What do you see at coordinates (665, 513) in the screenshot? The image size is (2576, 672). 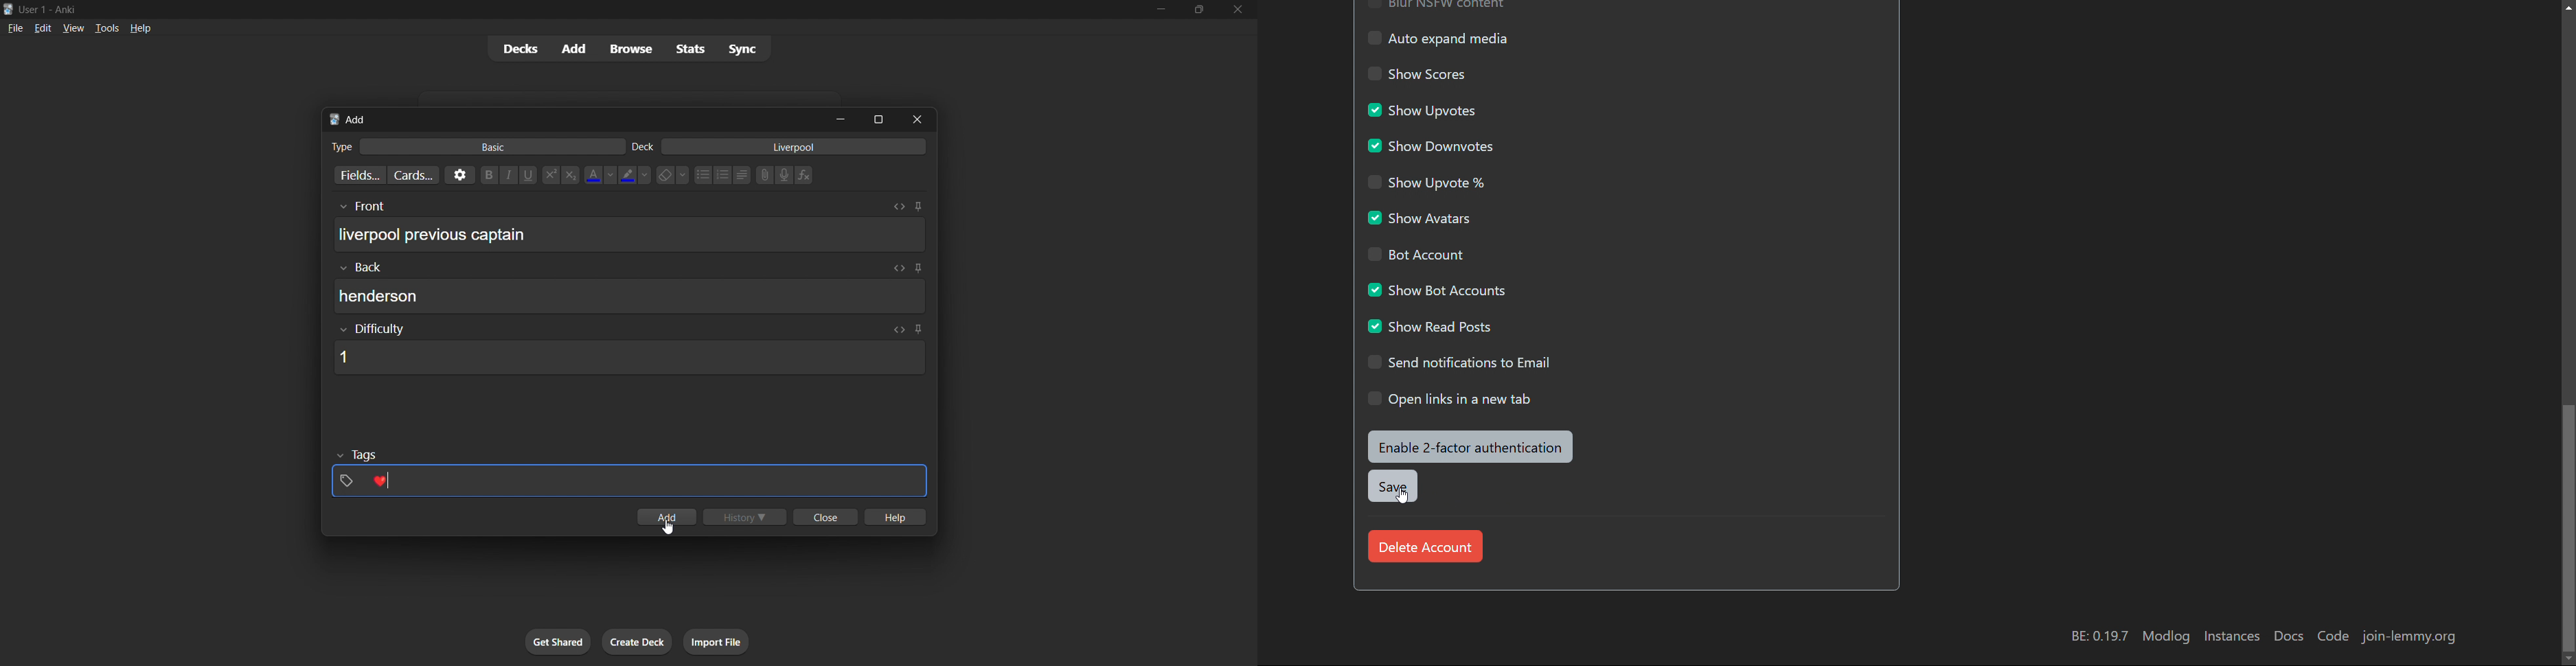 I see `add` at bounding box center [665, 513].